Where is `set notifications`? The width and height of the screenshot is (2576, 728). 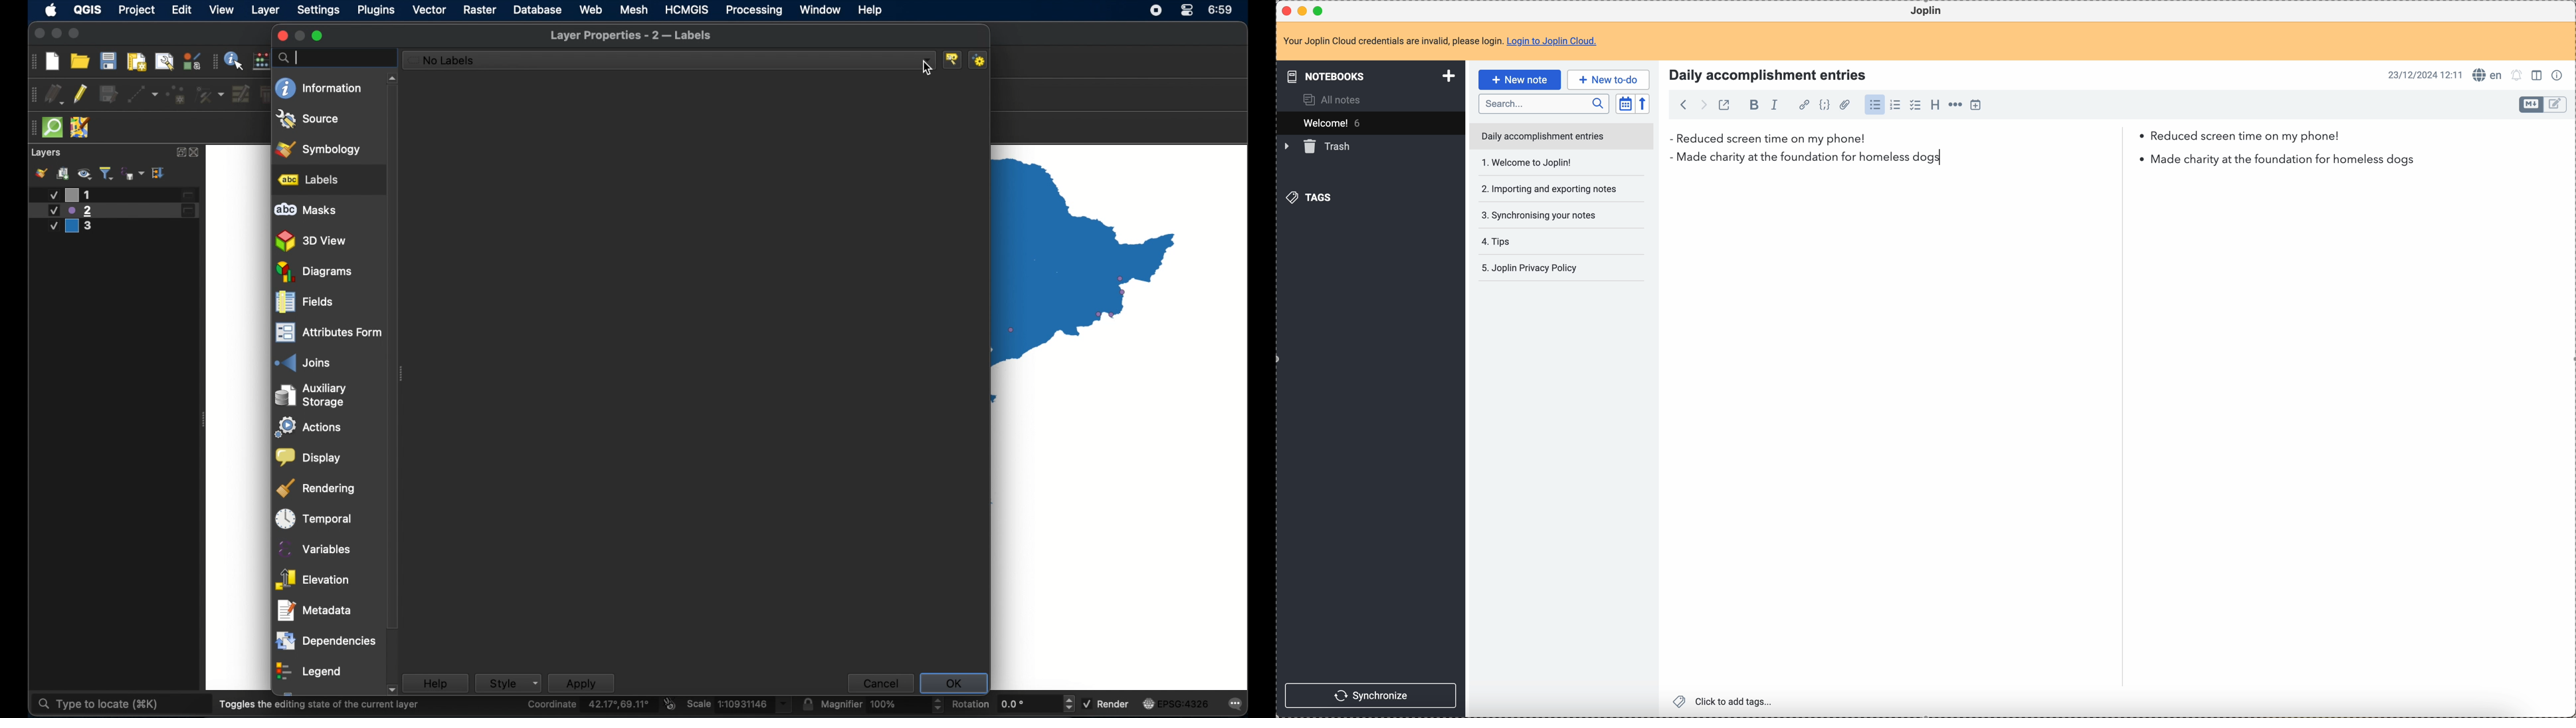
set notifications is located at coordinates (2518, 76).